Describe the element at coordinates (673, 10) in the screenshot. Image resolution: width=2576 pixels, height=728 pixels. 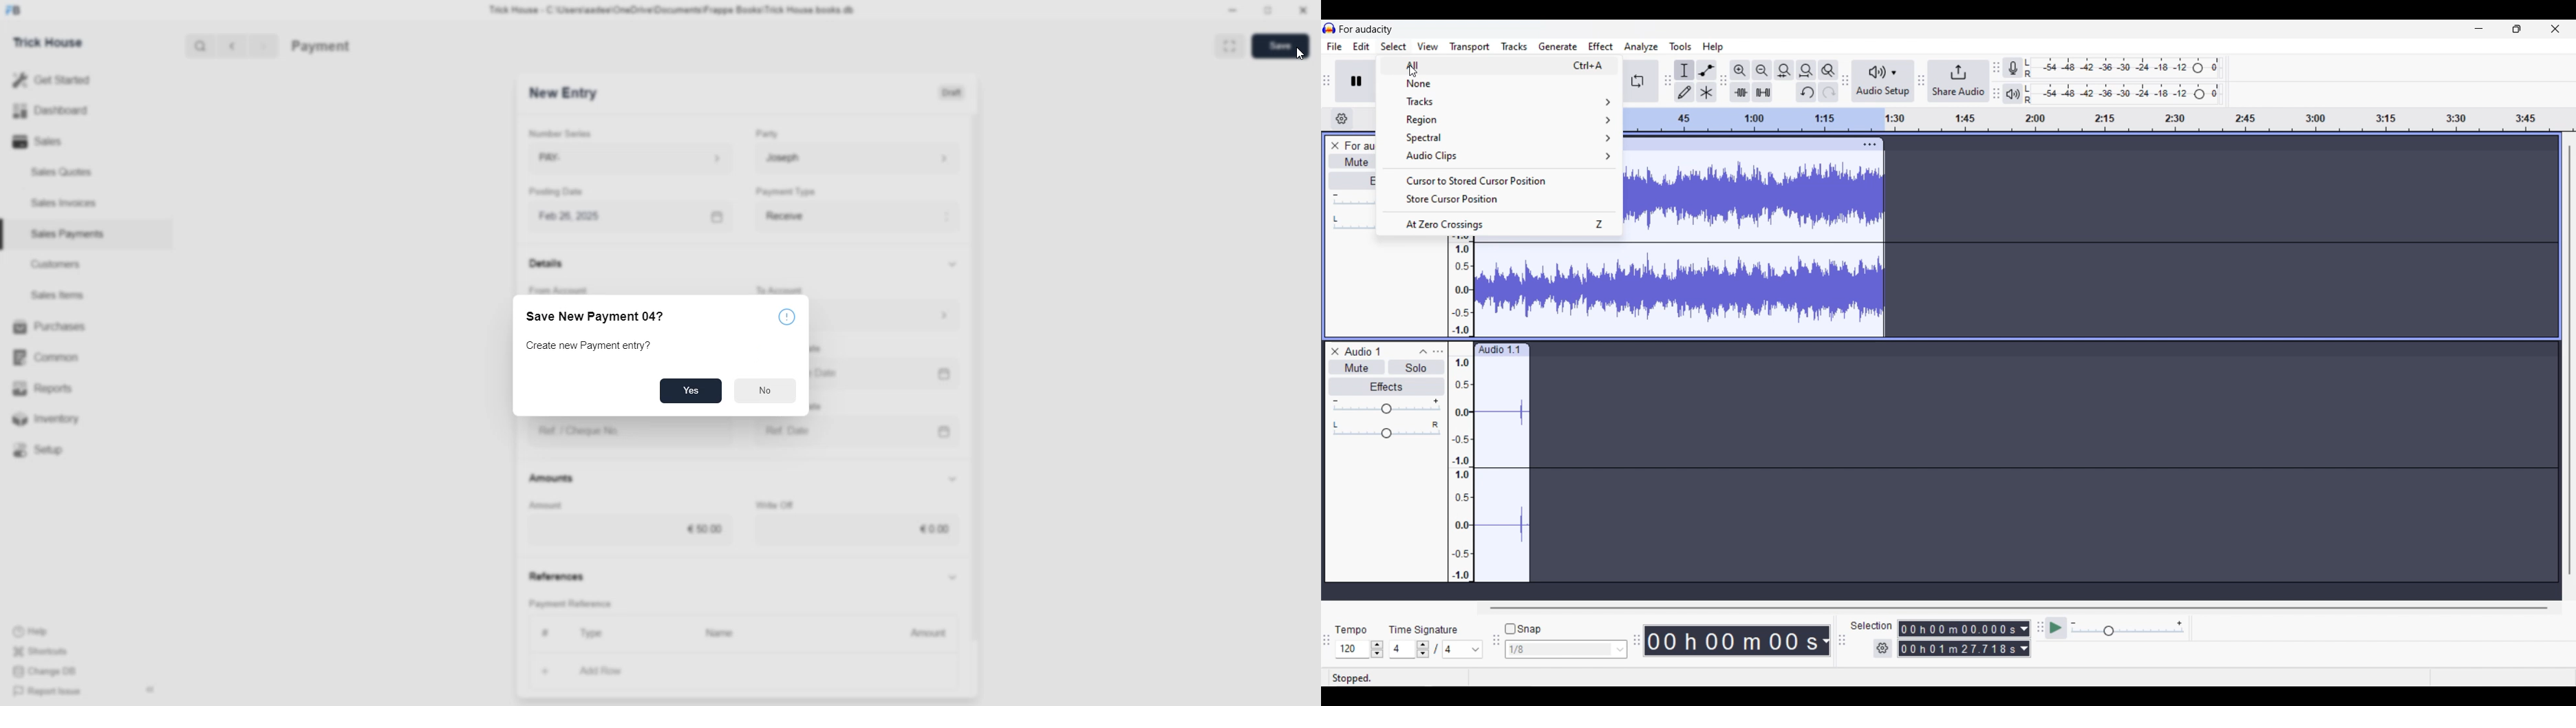
I see `Trick House - C:\Users\aadee\OneDrive\Documents\Frappe Books\Trick House books db` at that location.